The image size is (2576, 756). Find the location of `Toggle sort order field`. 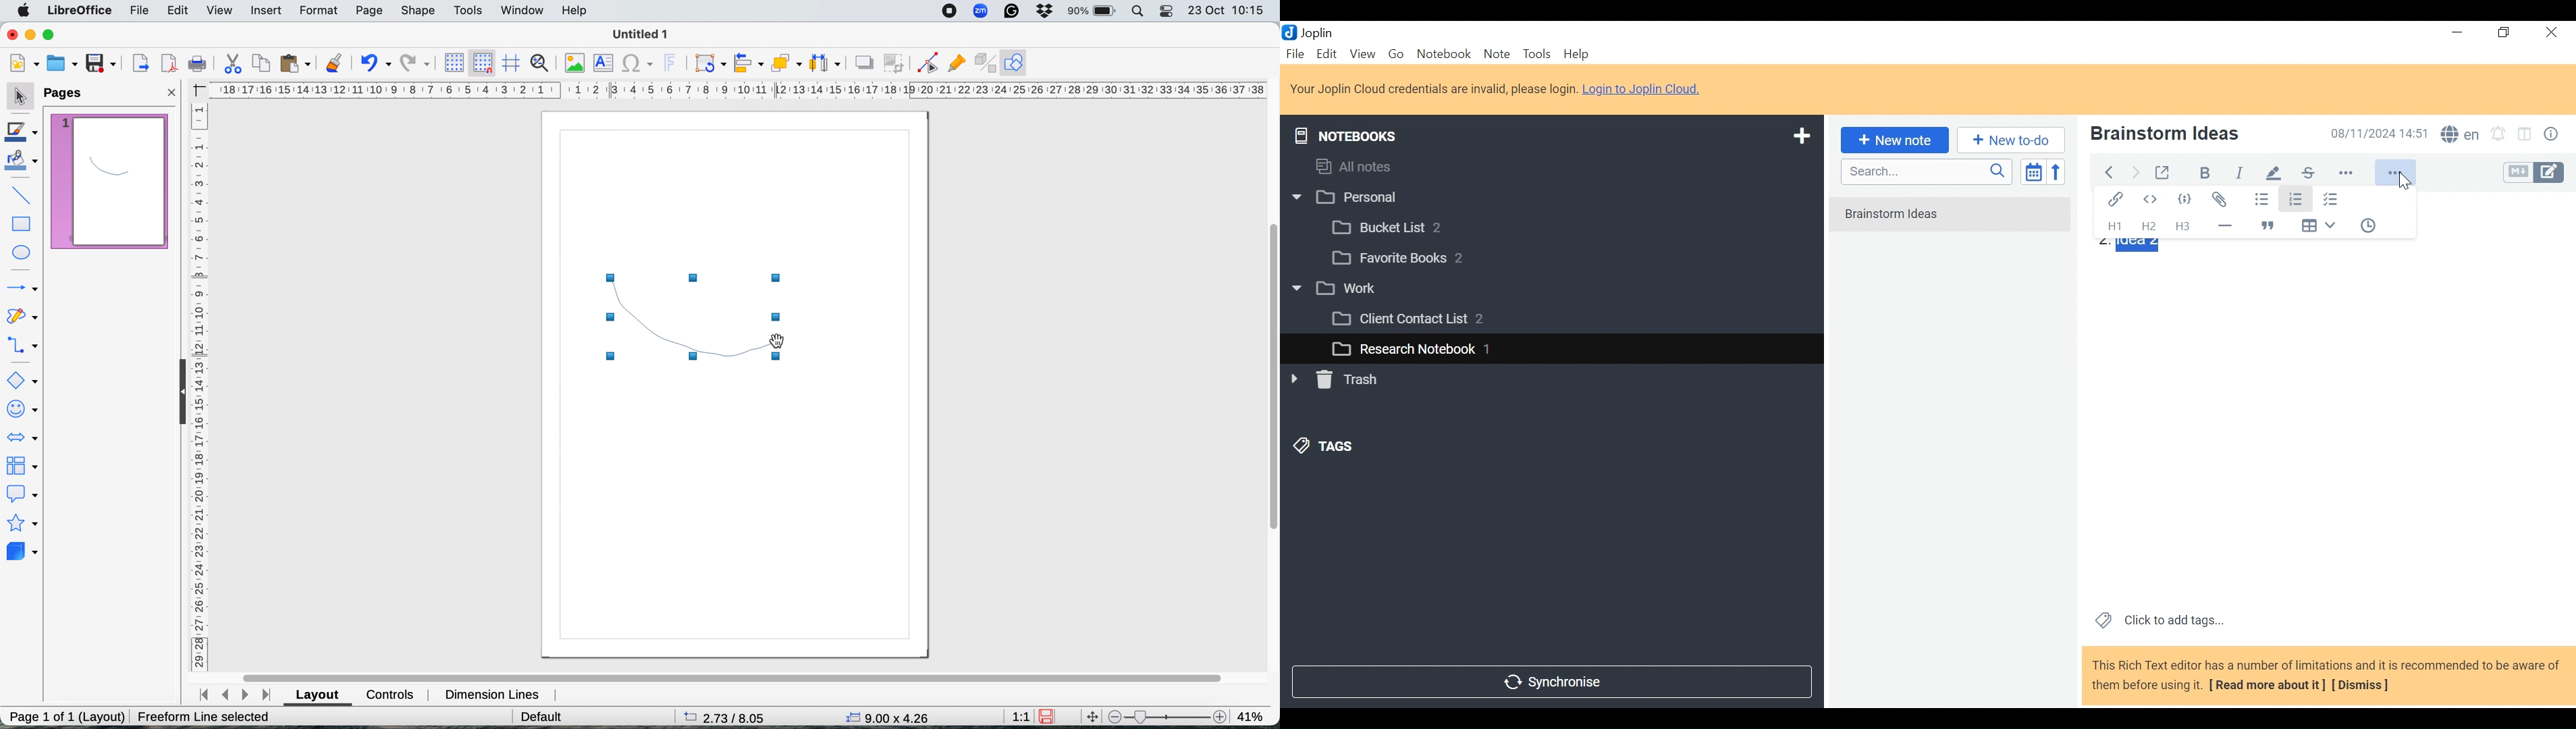

Toggle sort order field is located at coordinates (2032, 171).